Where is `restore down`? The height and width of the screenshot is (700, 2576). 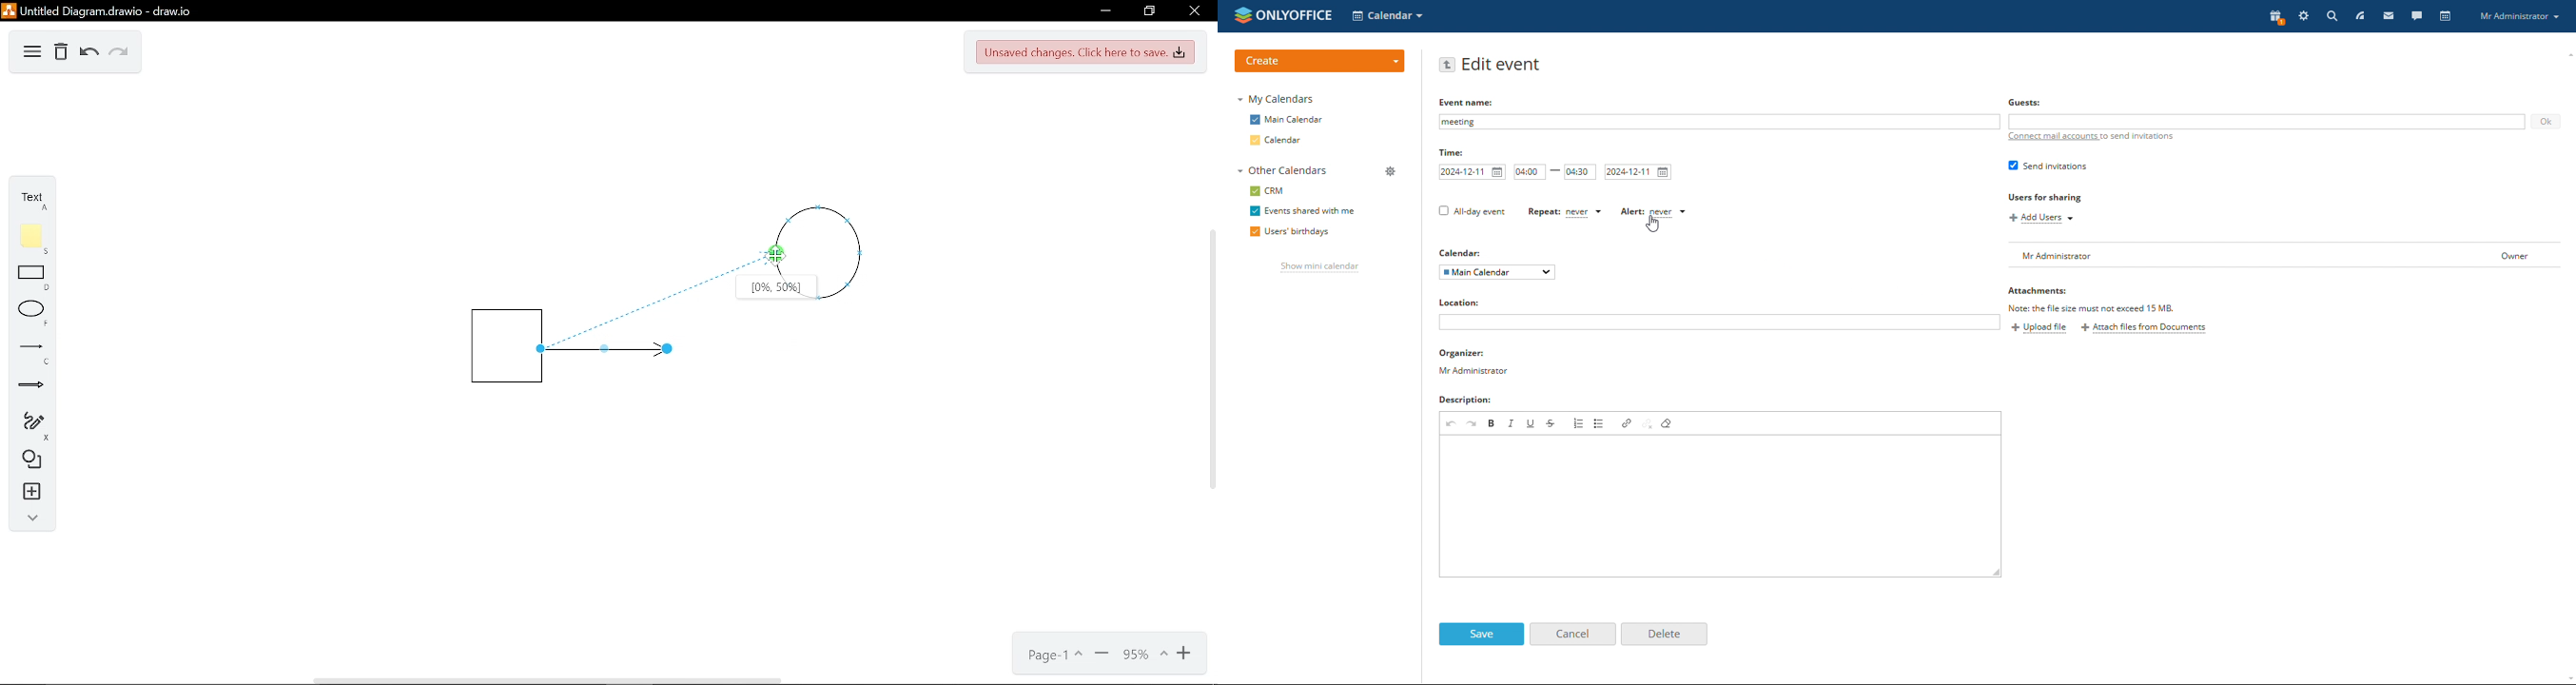 restore down is located at coordinates (1147, 11).